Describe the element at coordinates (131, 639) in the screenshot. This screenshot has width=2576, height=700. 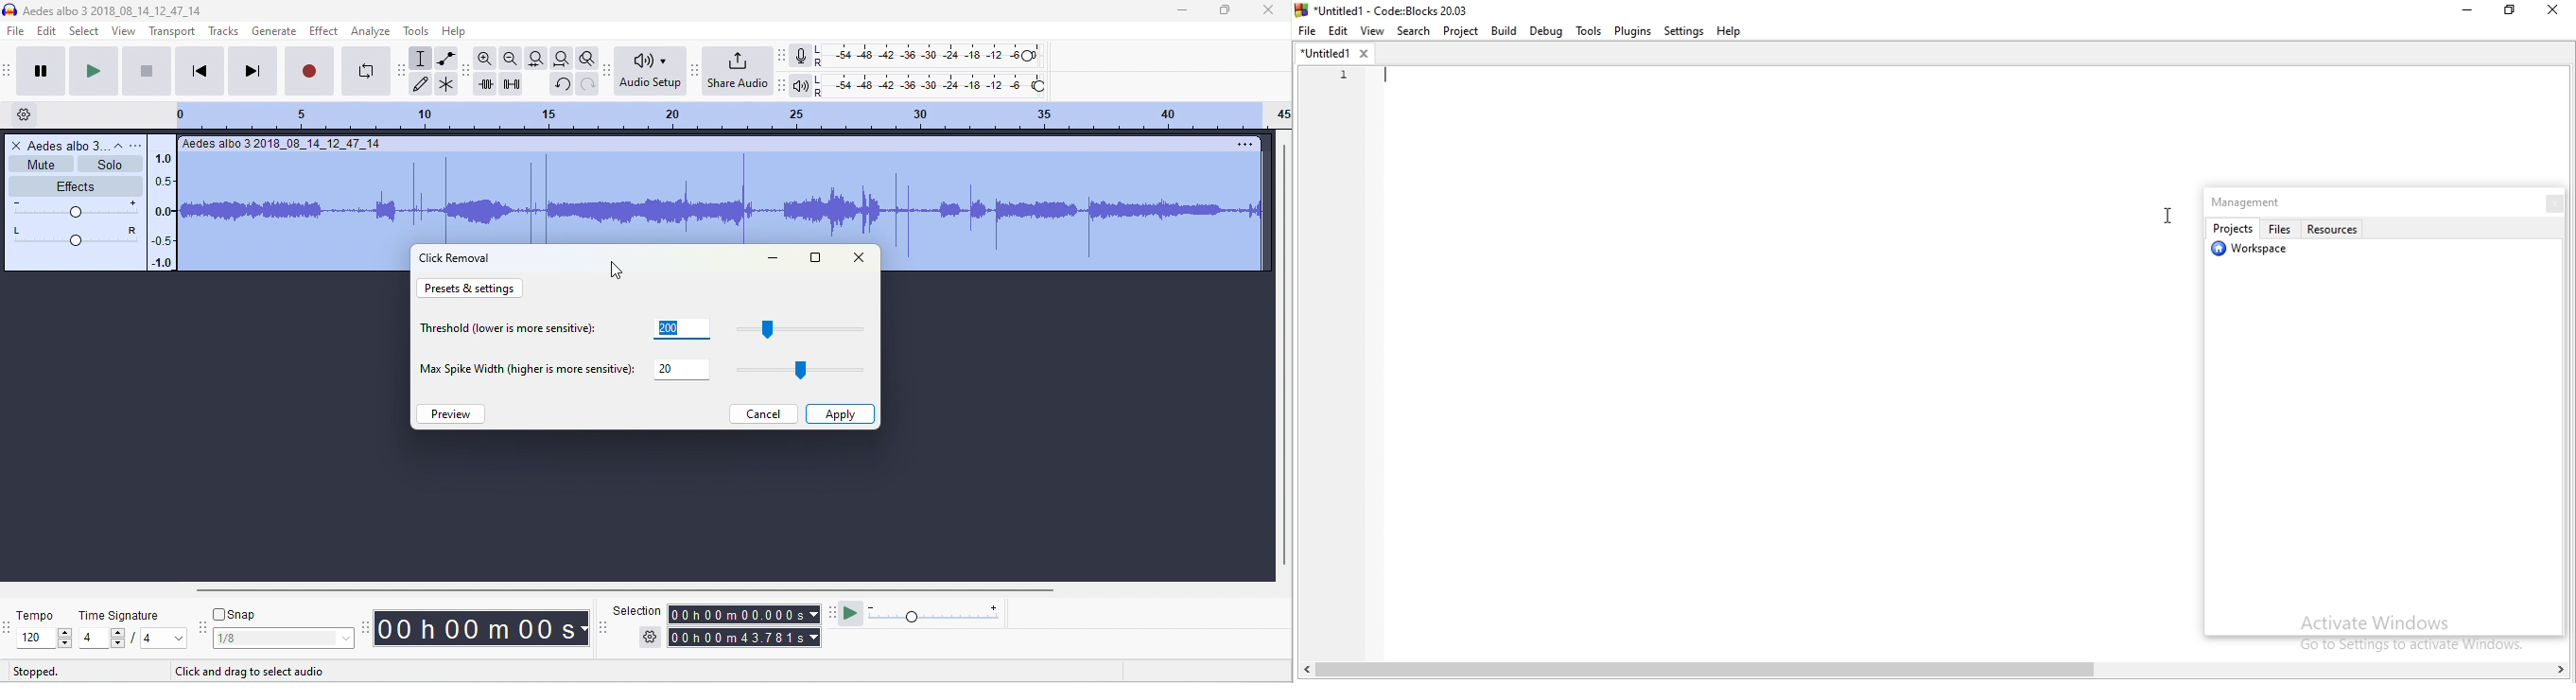
I see `select time signature` at that location.